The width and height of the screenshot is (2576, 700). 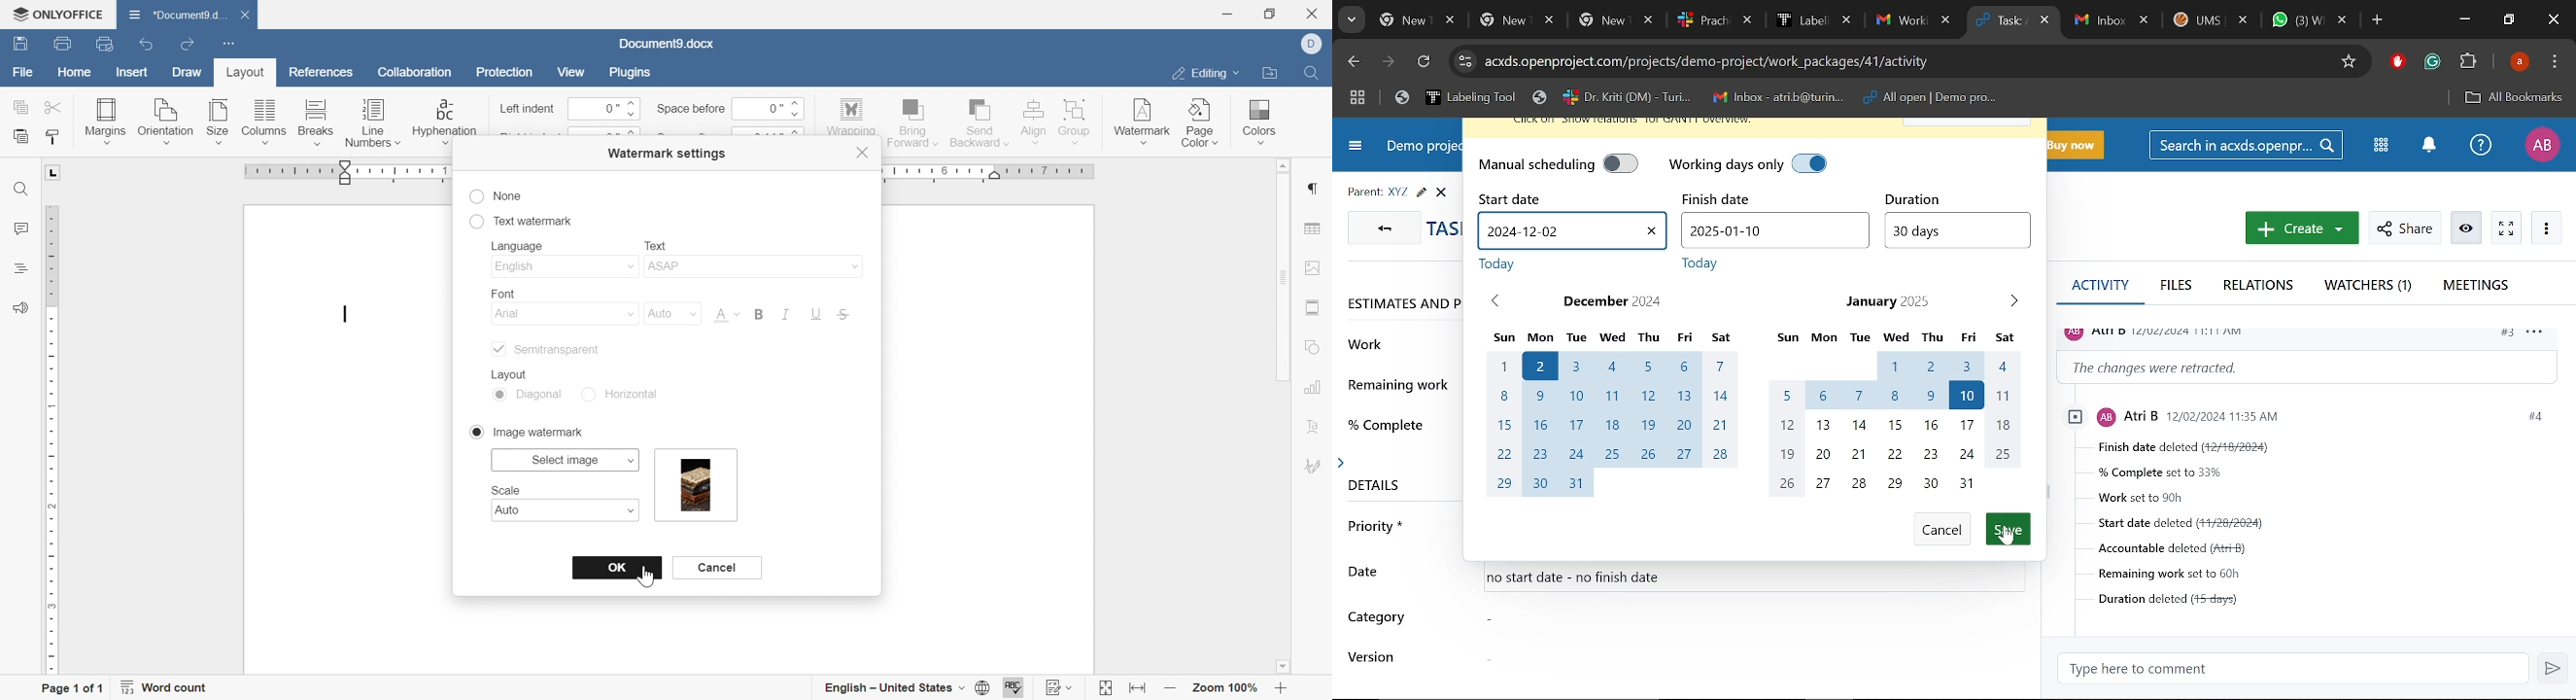 What do you see at coordinates (151, 46) in the screenshot?
I see `undo` at bounding box center [151, 46].